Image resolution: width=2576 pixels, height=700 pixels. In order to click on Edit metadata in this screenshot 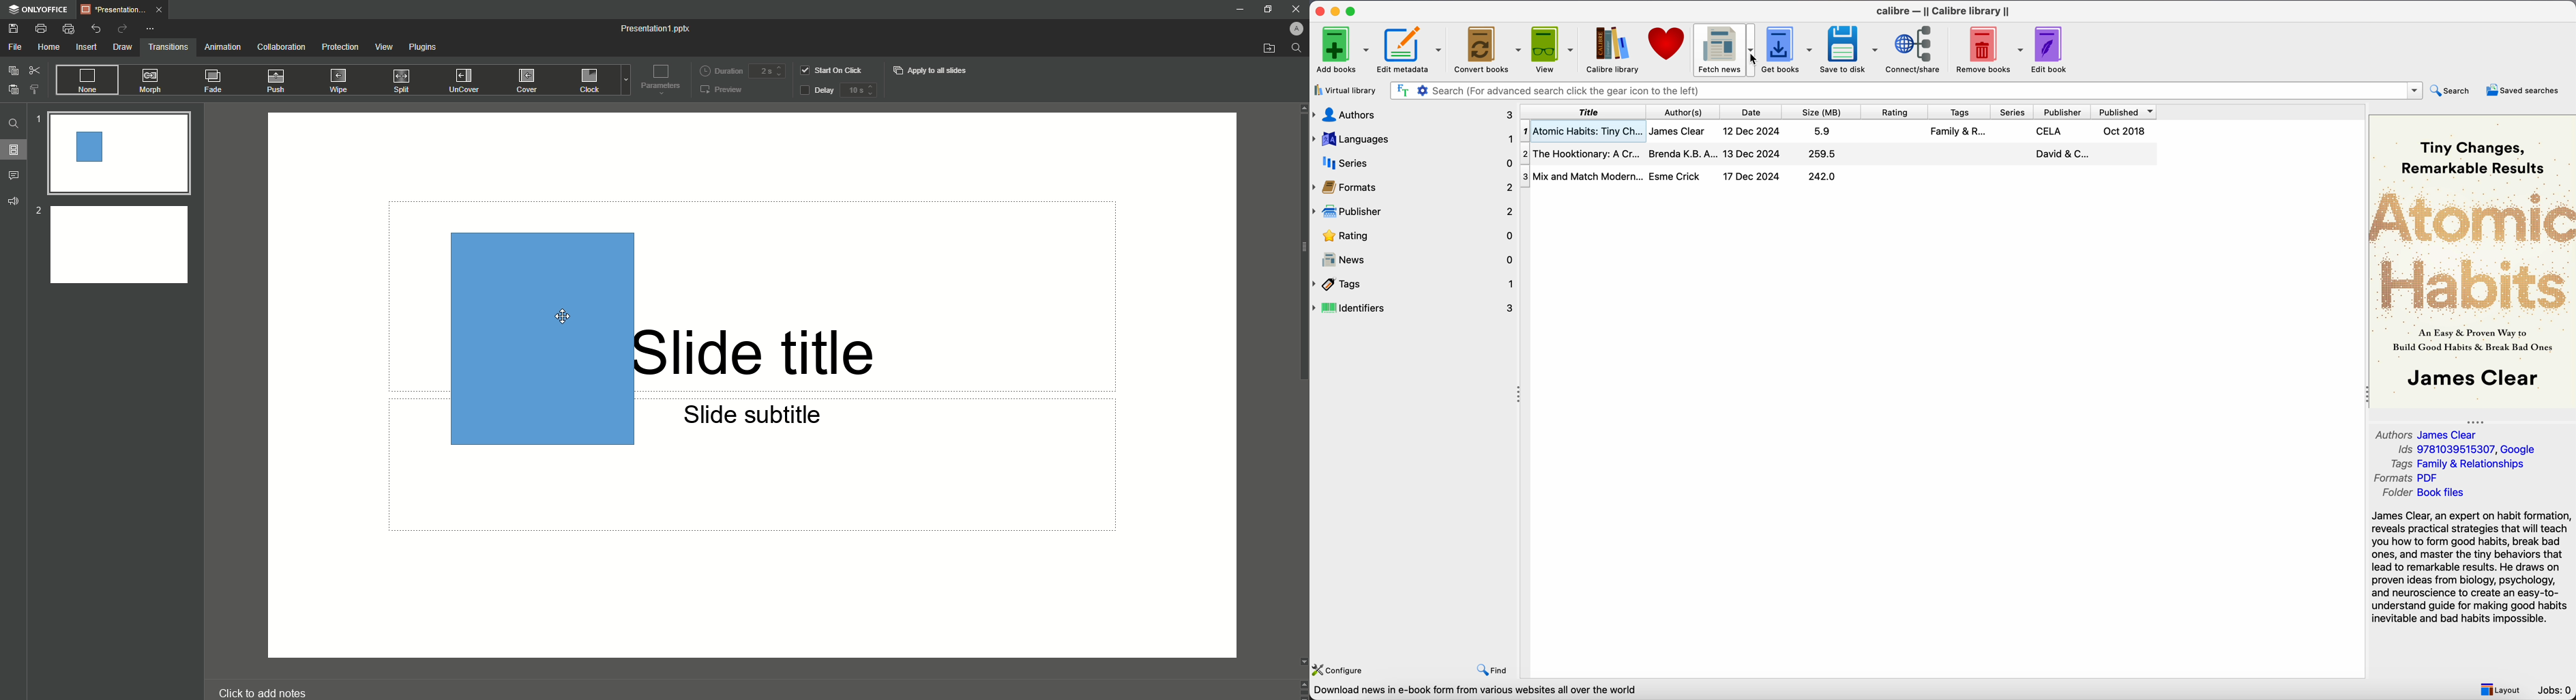, I will do `click(1411, 49)`.